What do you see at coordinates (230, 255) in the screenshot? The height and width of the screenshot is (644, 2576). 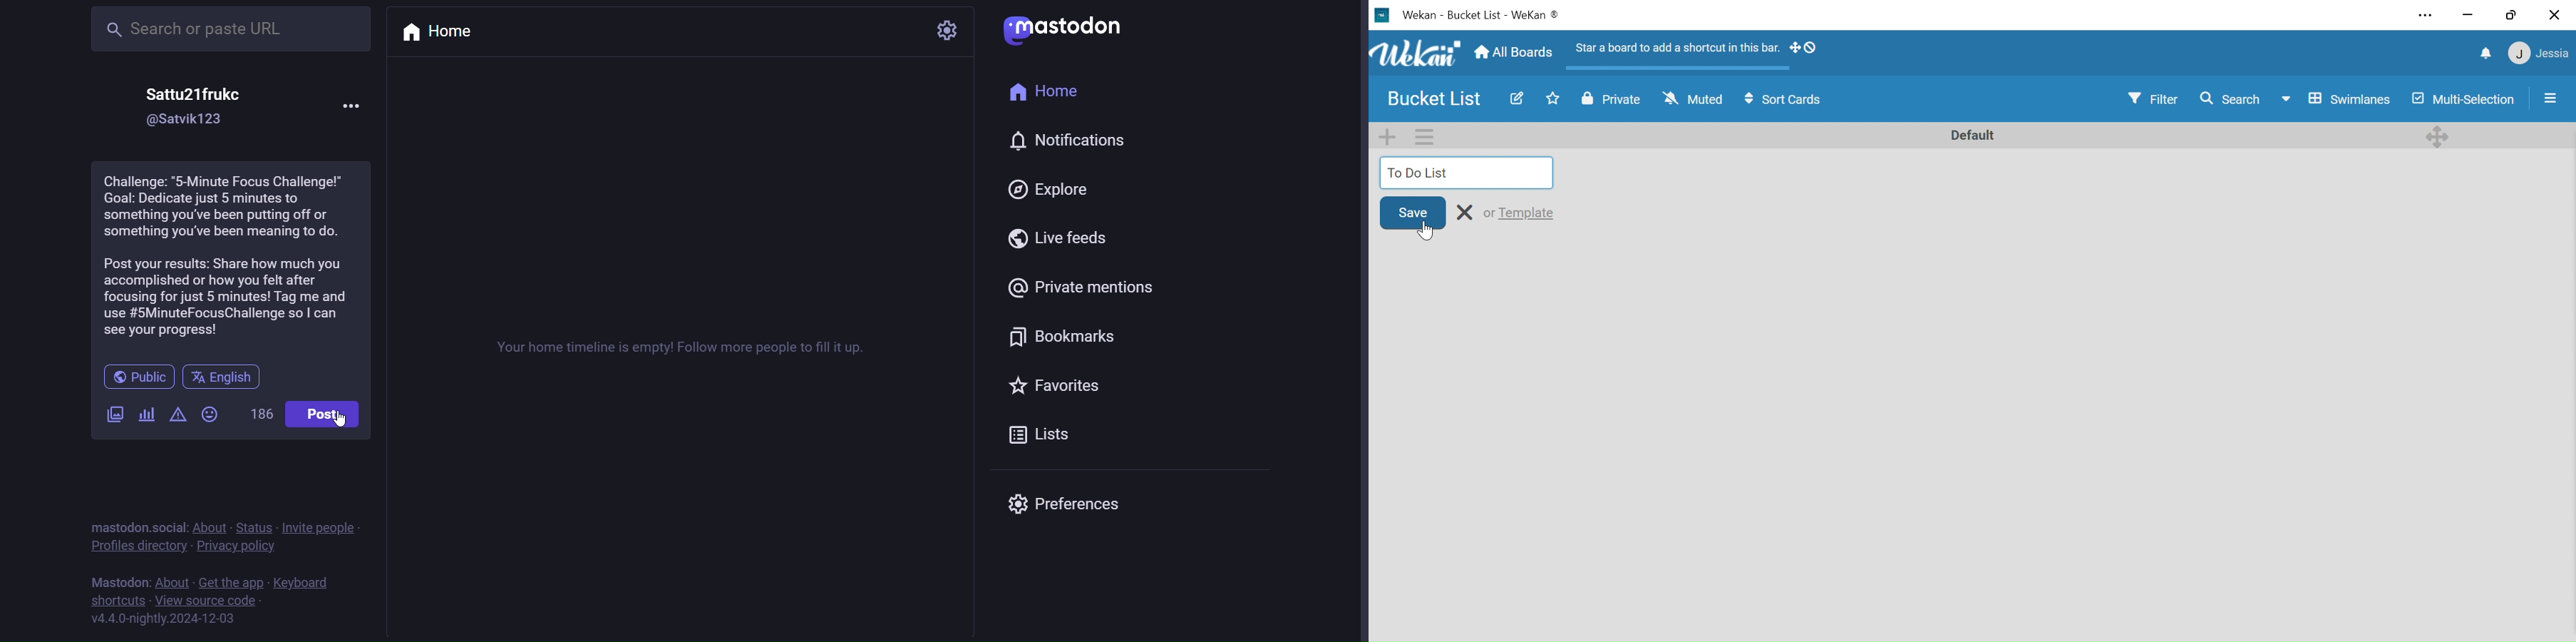 I see `challenge ` at bounding box center [230, 255].